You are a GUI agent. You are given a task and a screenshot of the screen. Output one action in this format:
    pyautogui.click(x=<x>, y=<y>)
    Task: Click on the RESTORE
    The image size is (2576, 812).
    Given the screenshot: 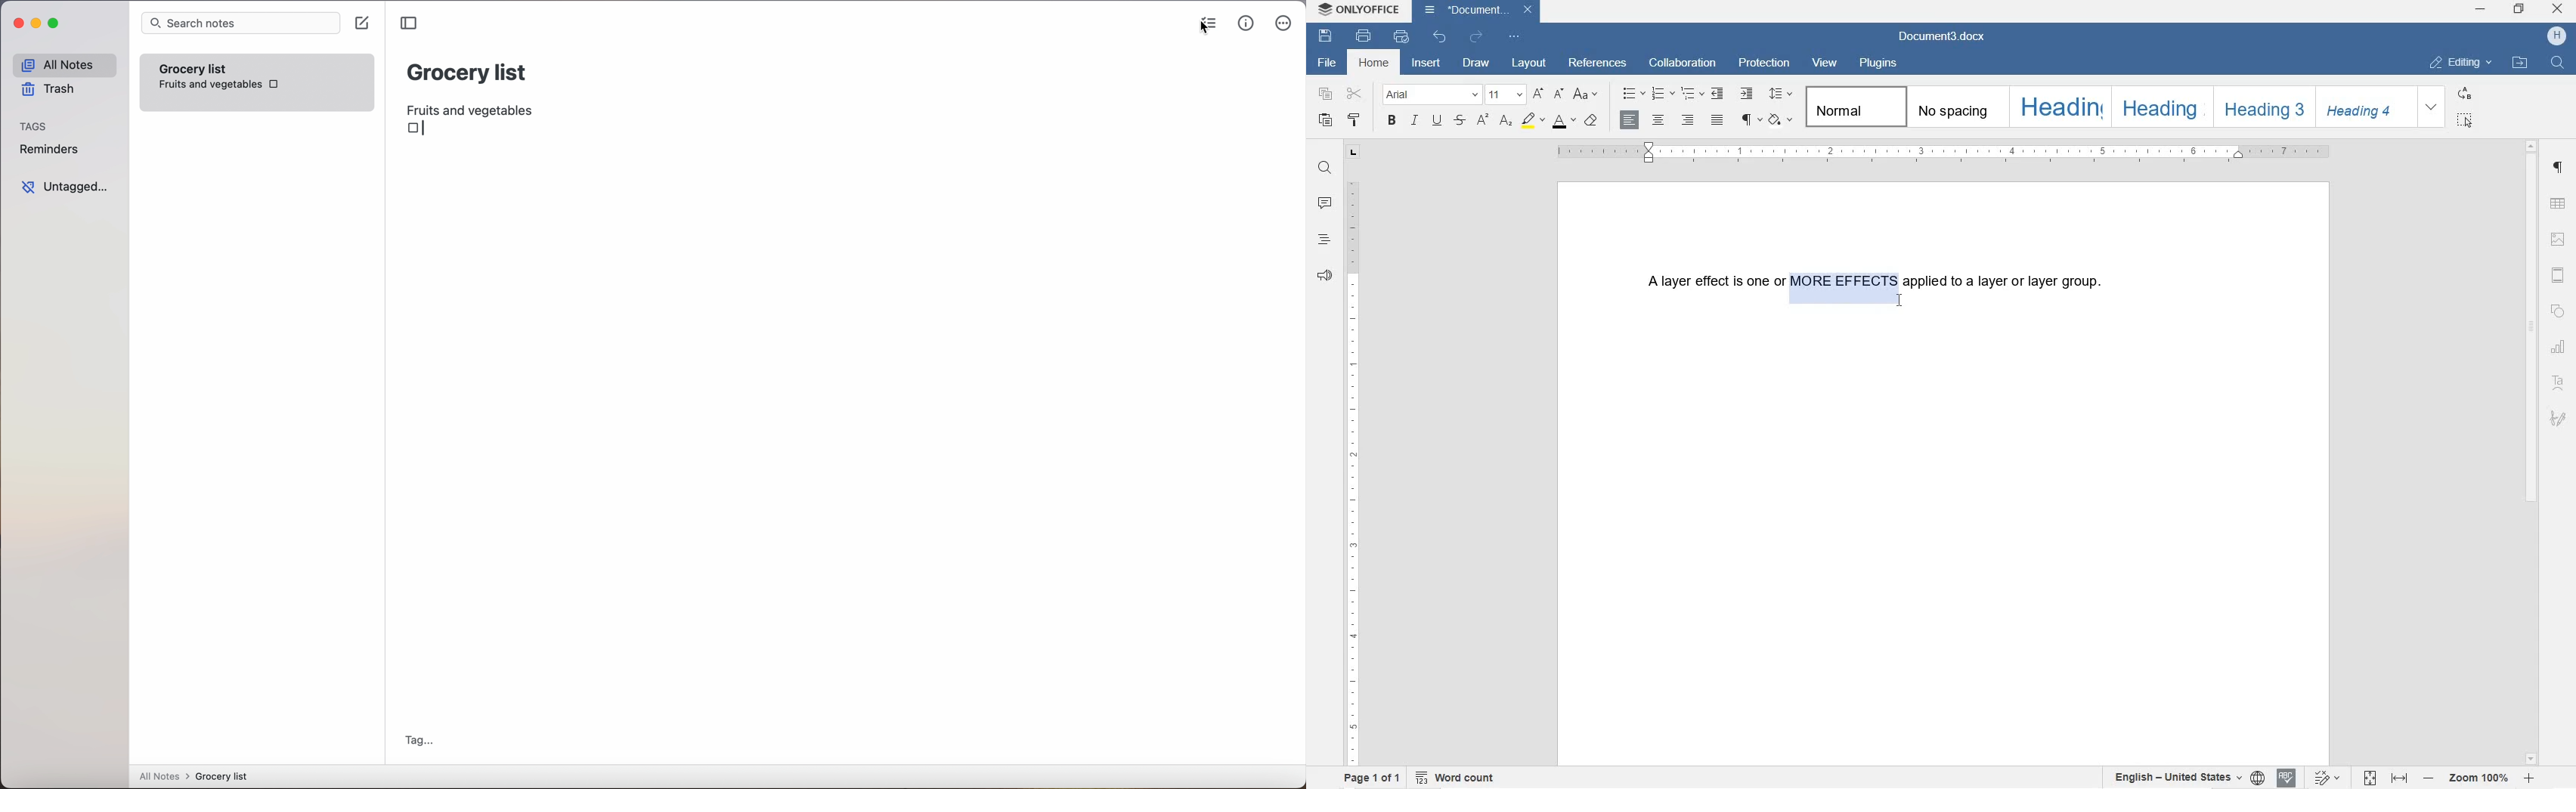 What is the action you would take?
    pyautogui.click(x=2519, y=11)
    